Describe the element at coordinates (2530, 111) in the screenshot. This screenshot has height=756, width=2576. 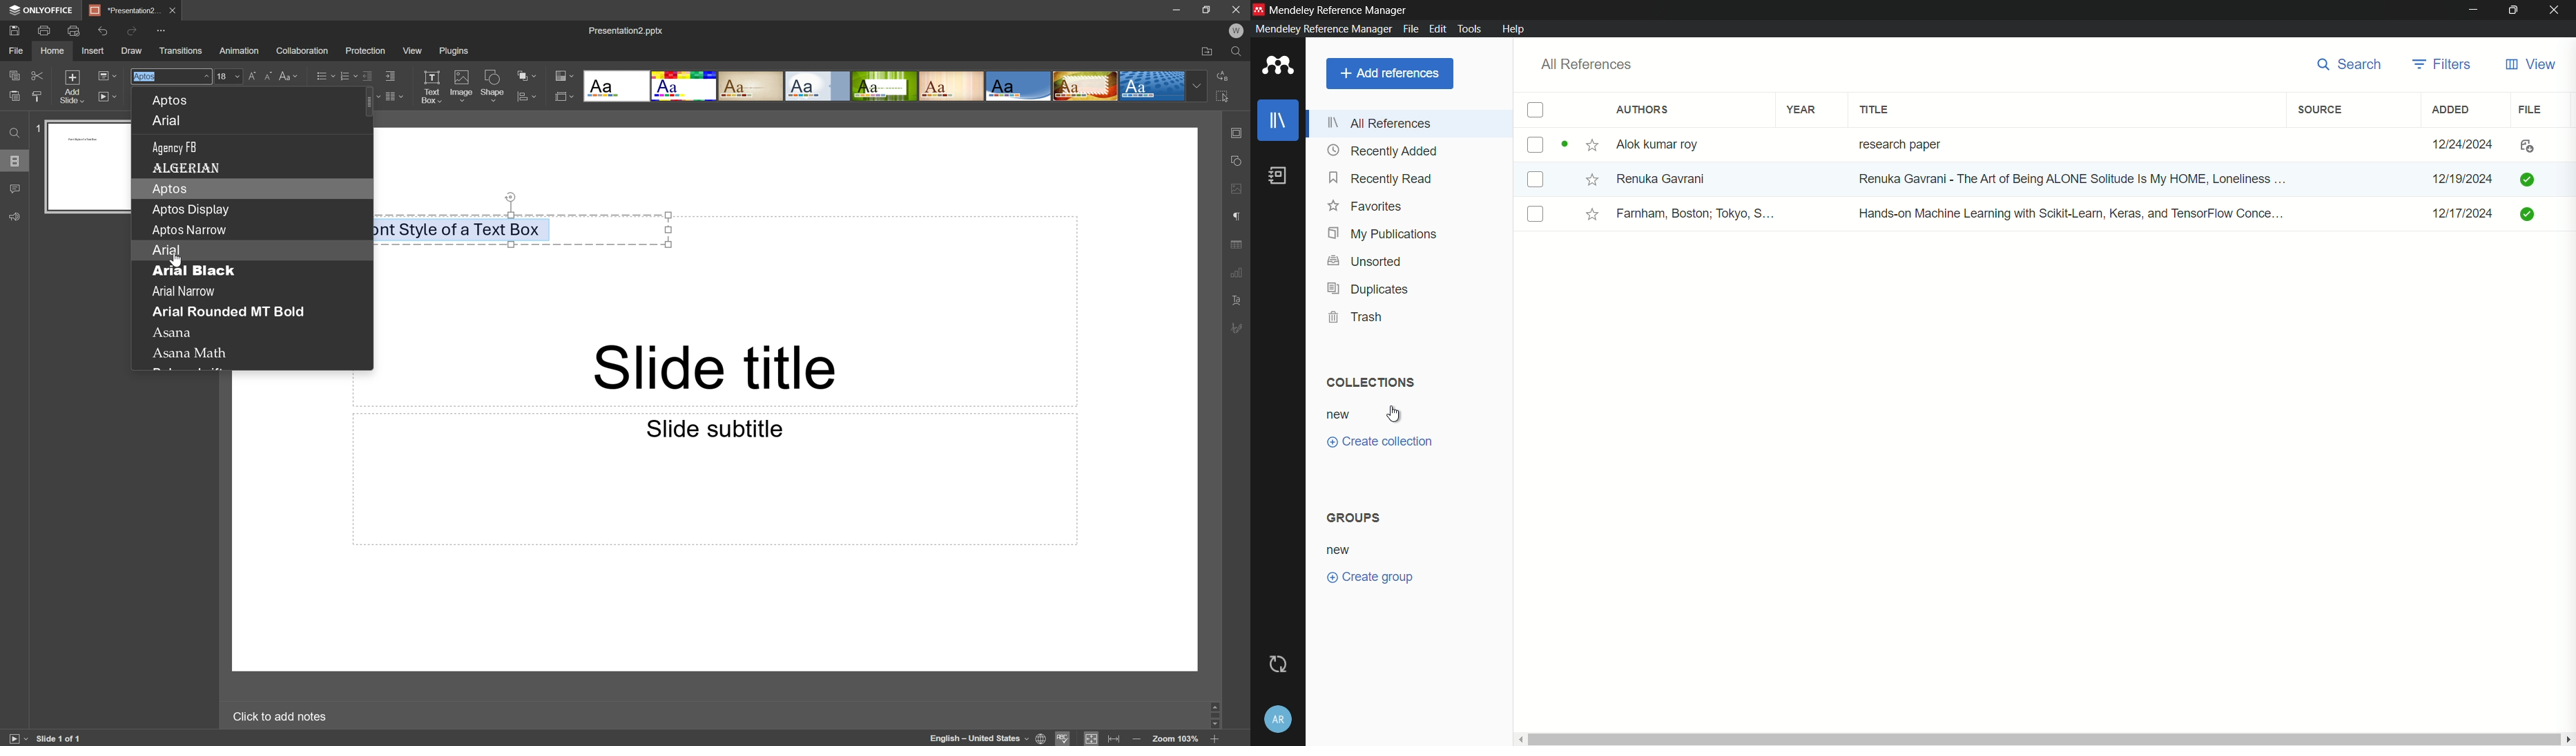
I see `file` at that location.